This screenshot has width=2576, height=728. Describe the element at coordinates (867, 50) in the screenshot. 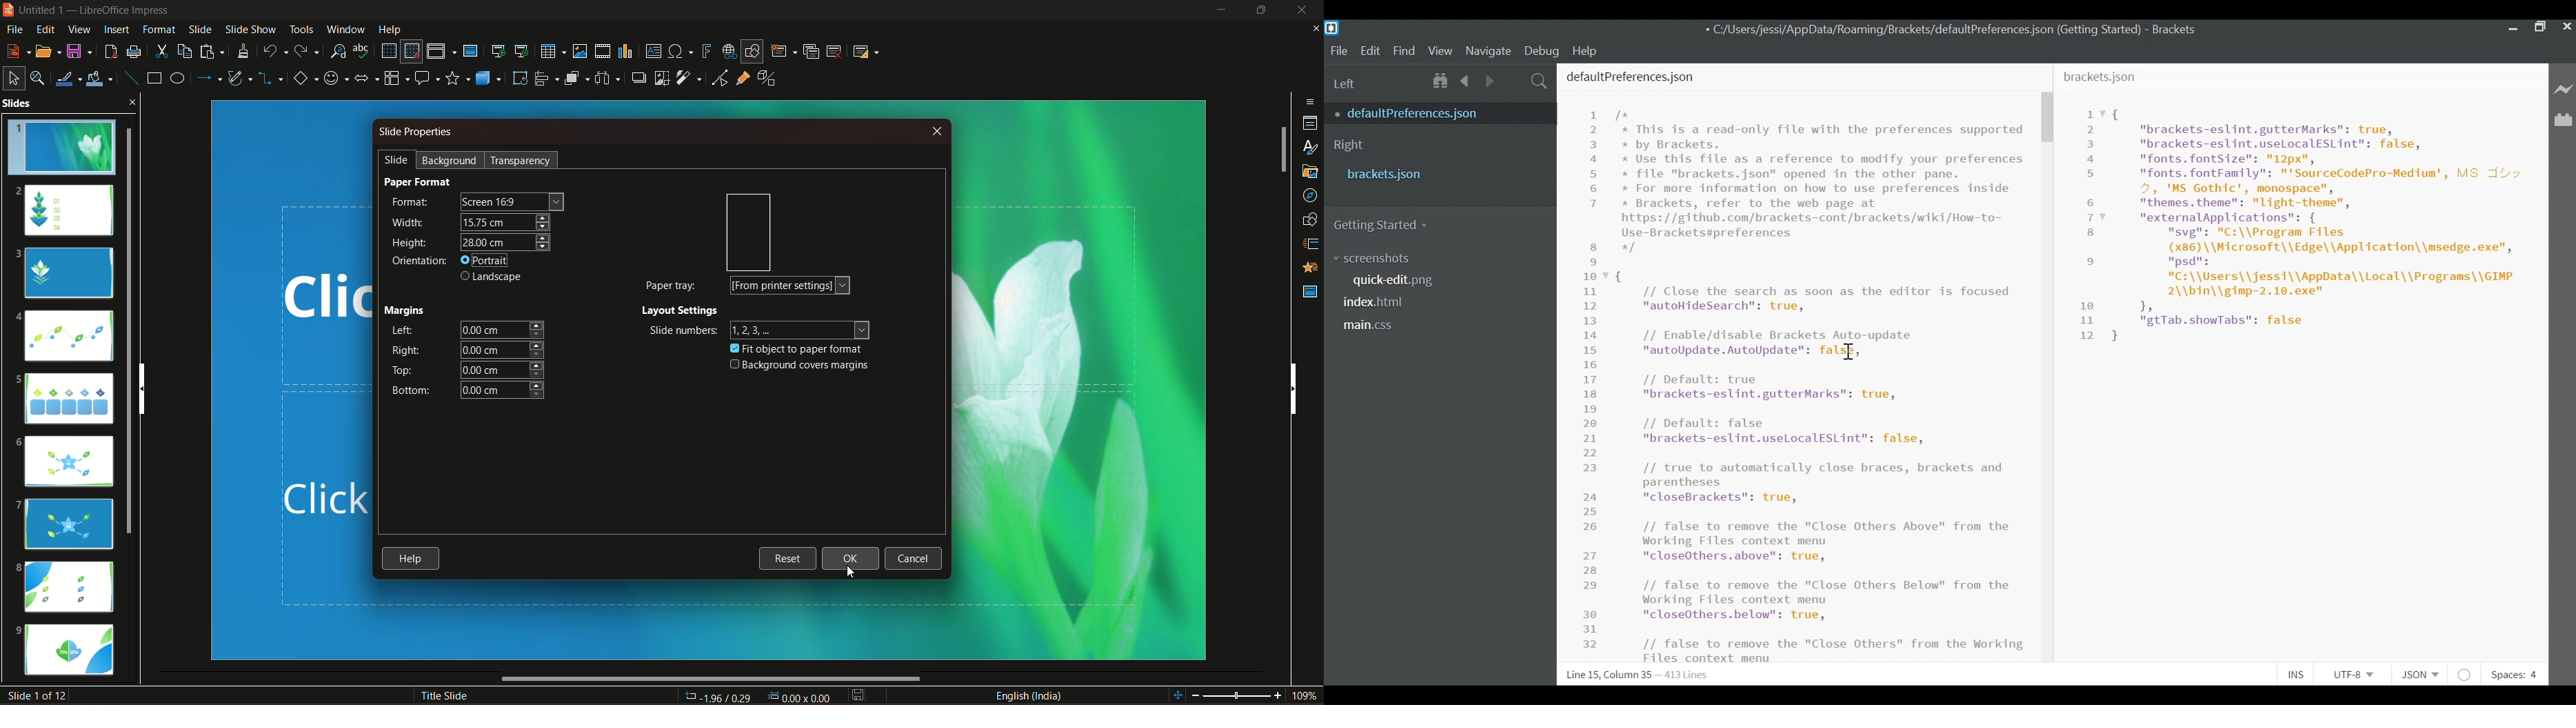

I see `slide layout` at that location.